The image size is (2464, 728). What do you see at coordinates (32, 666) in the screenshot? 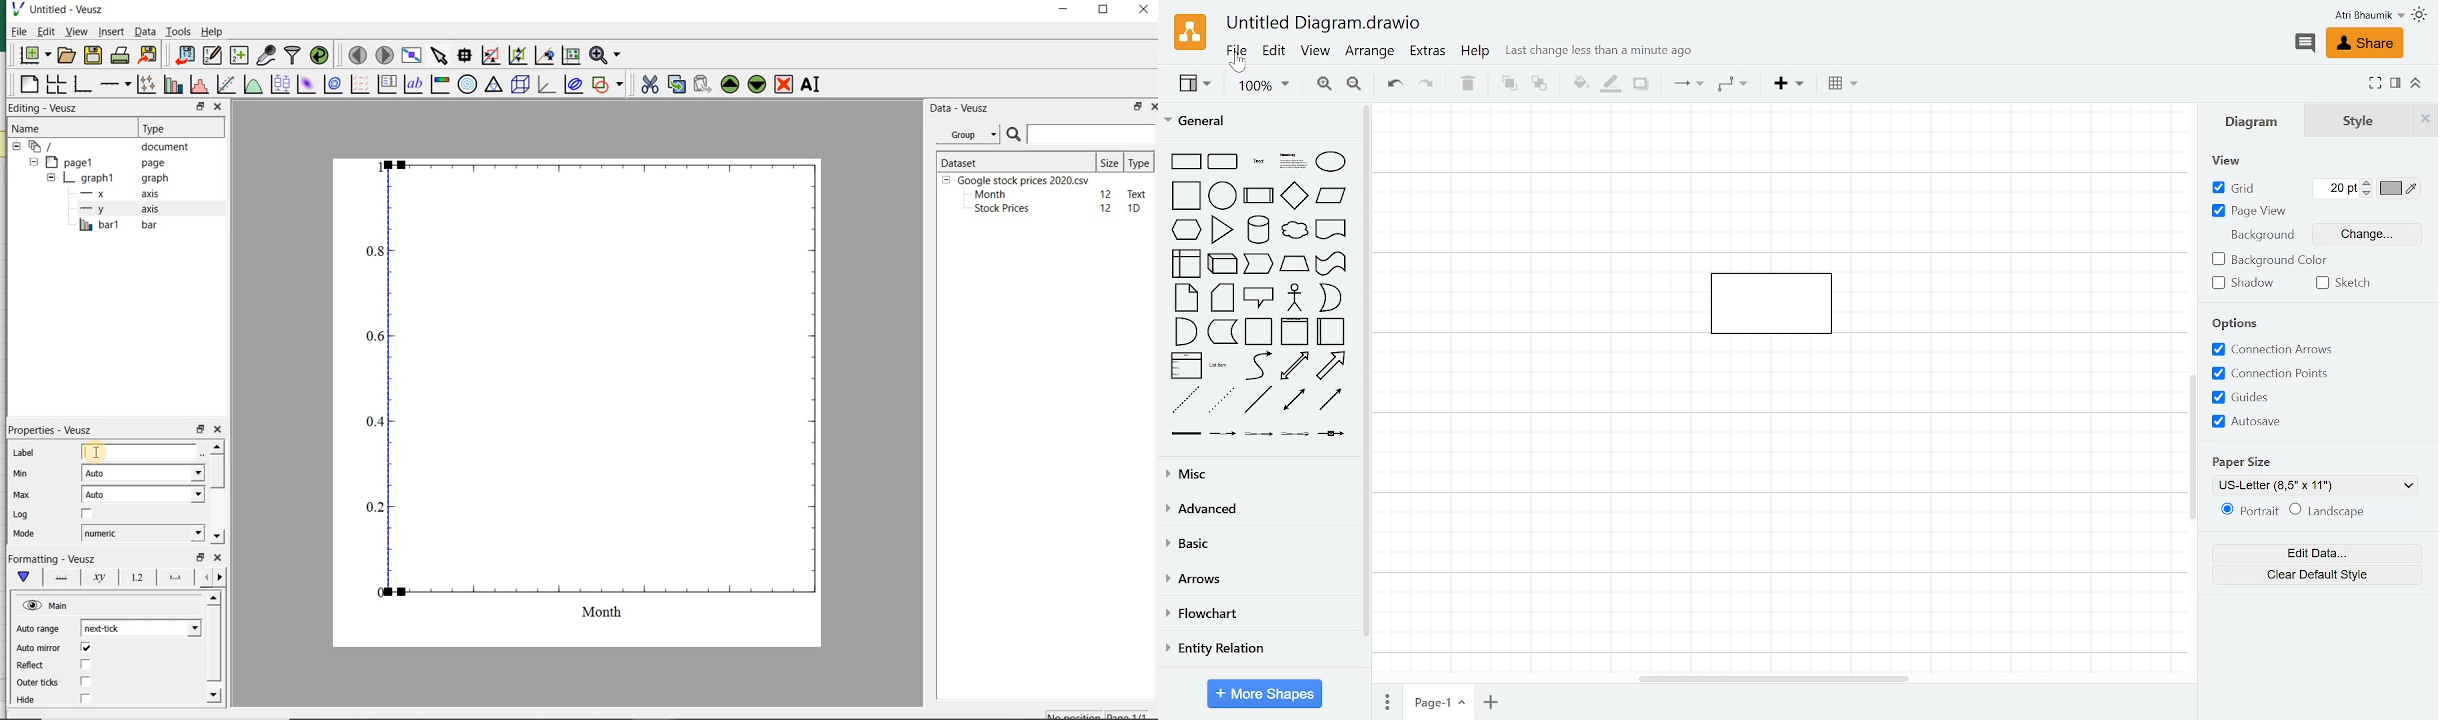
I see `Reflect` at bounding box center [32, 666].